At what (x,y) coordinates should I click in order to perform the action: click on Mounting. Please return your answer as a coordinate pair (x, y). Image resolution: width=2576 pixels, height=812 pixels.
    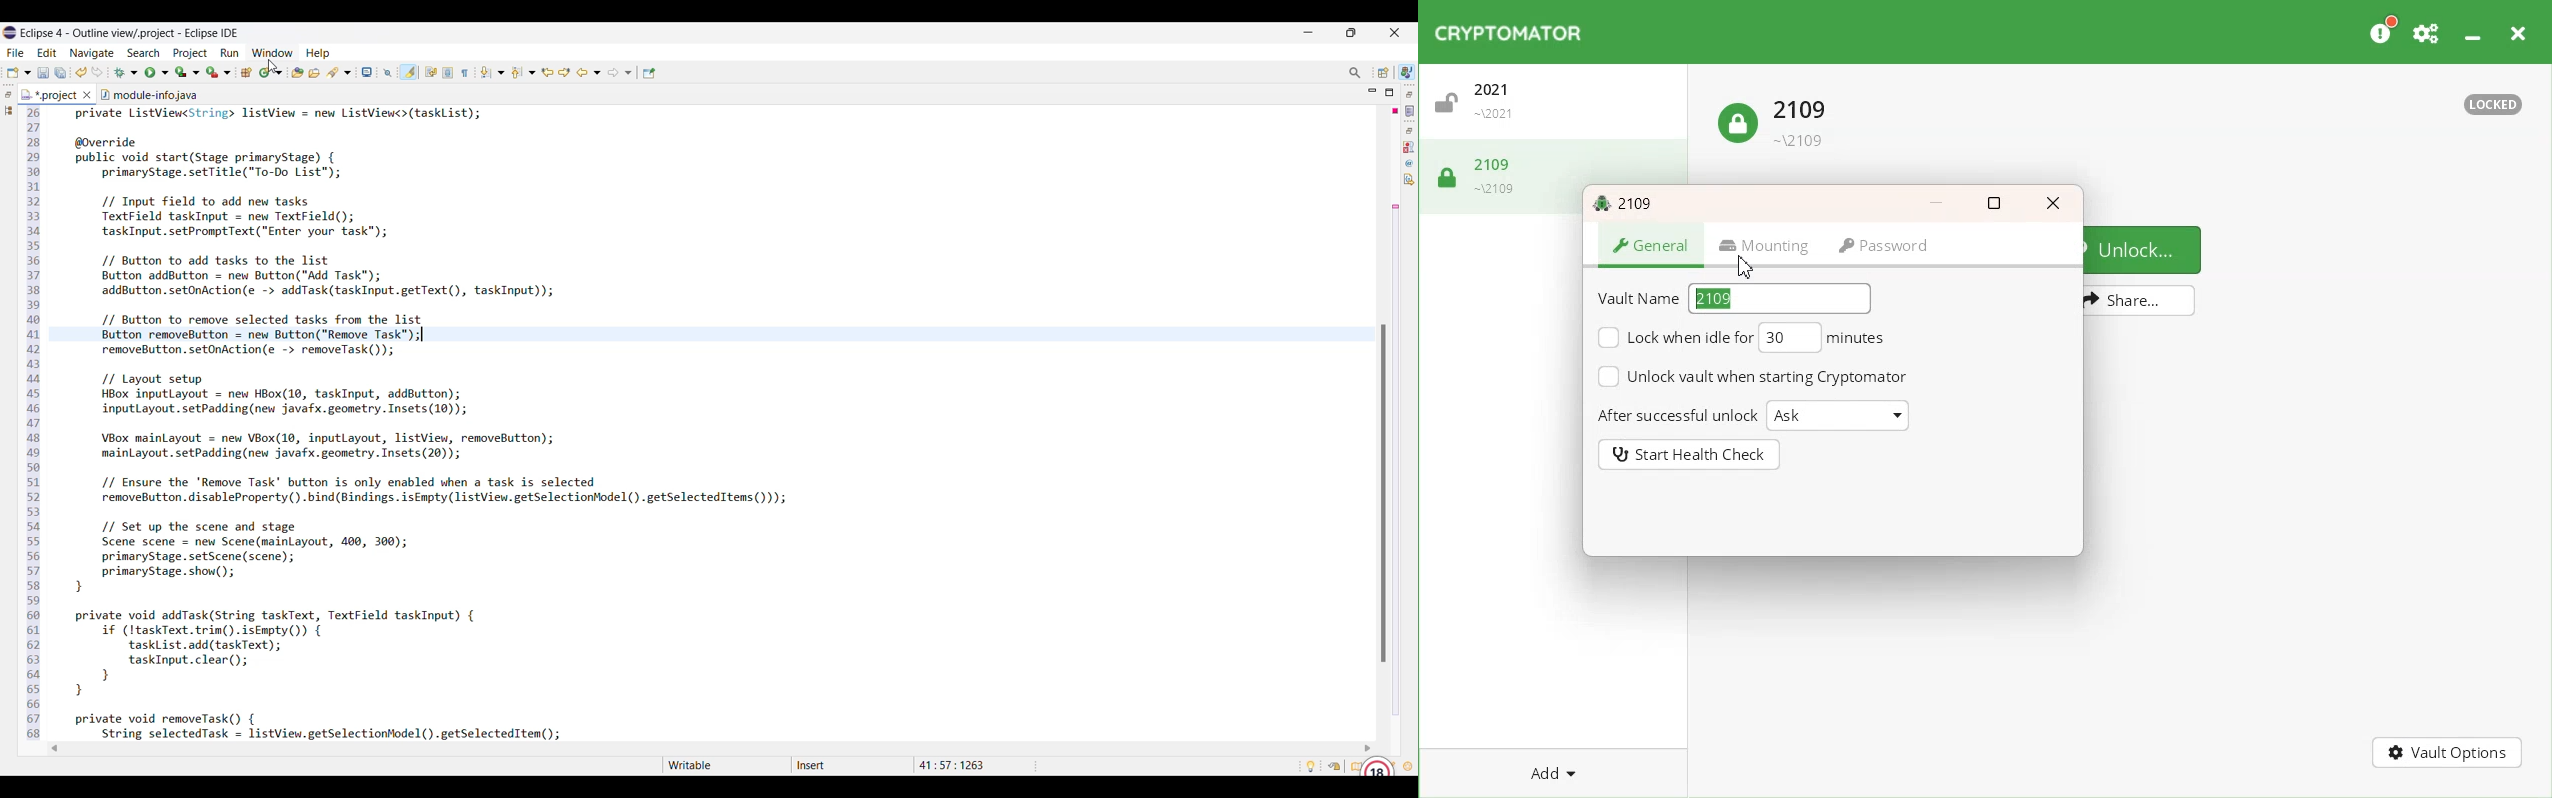
    Looking at the image, I should click on (1762, 246).